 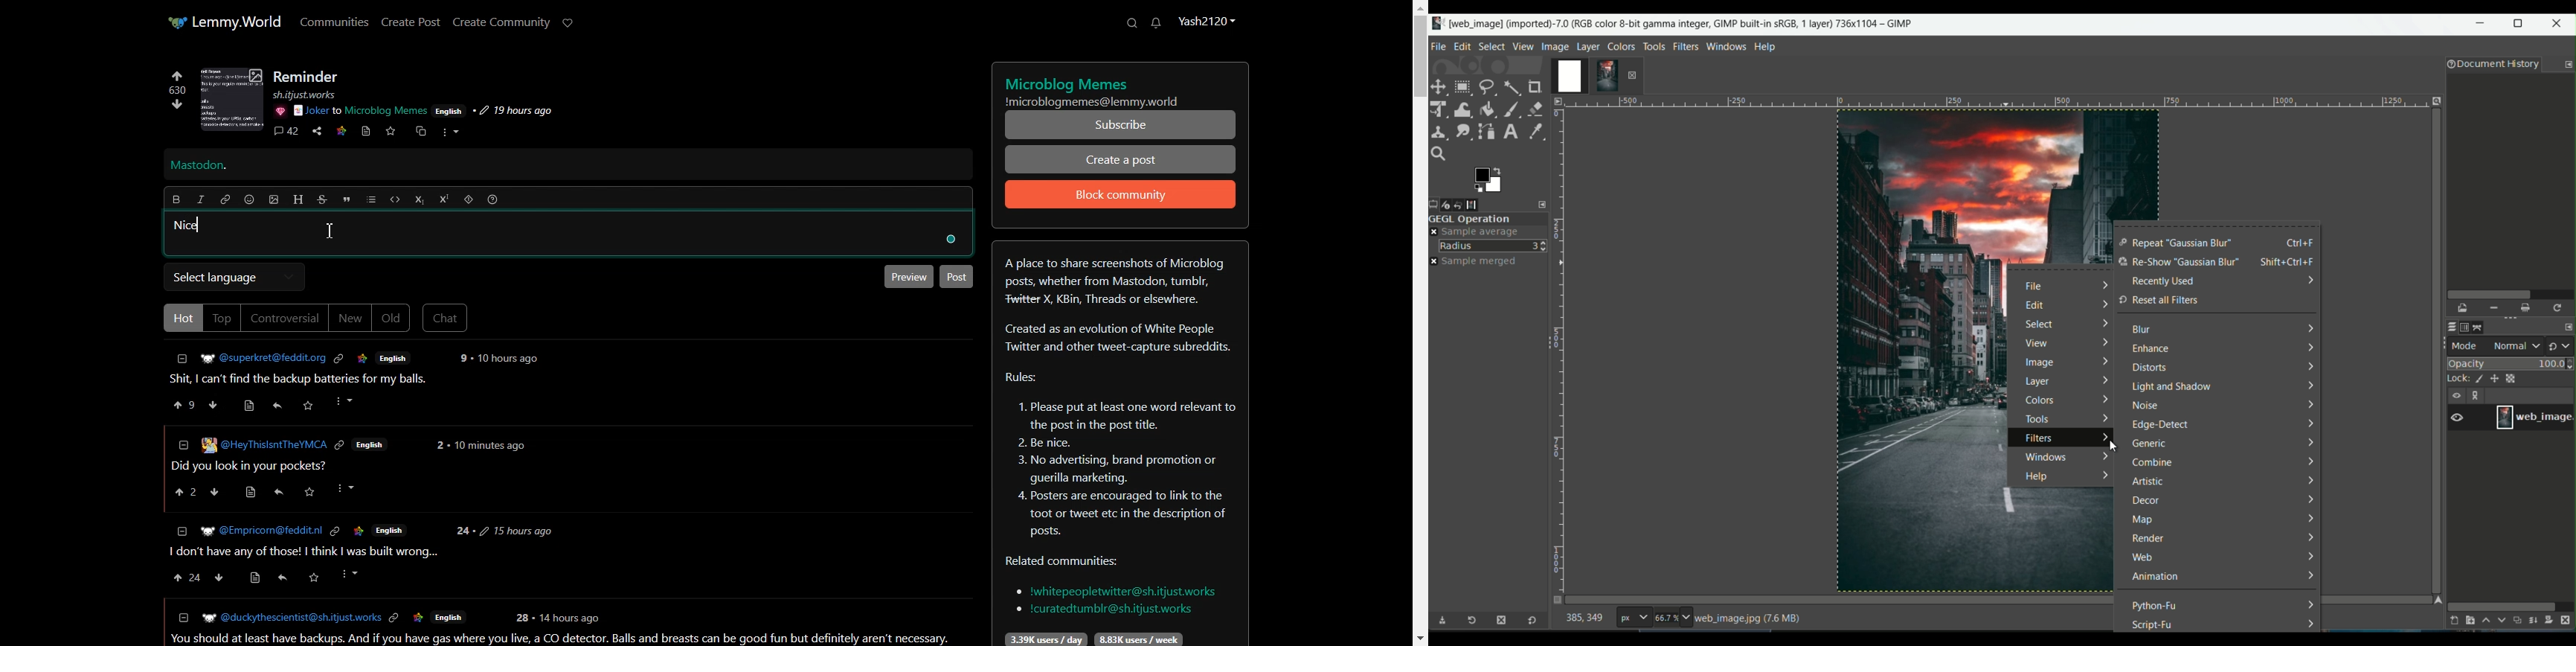 I want to click on Italic, so click(x=201, y=199).